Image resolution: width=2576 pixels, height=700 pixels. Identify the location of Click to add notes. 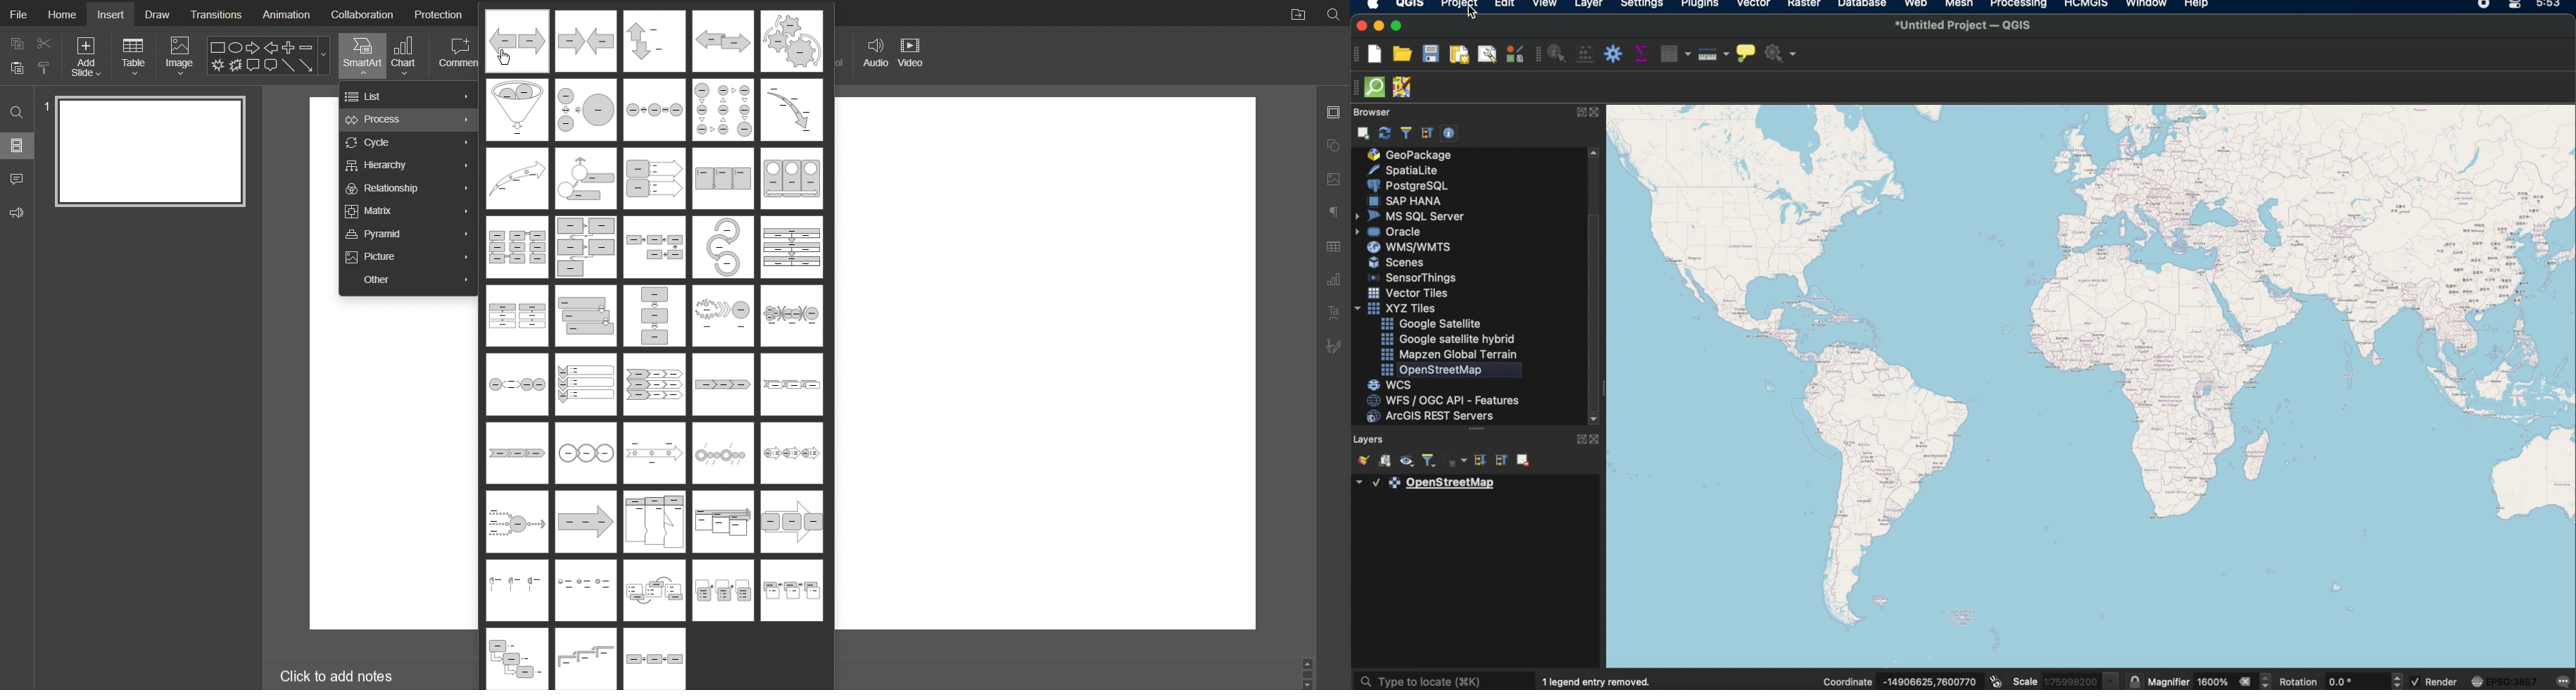
(338, 675).